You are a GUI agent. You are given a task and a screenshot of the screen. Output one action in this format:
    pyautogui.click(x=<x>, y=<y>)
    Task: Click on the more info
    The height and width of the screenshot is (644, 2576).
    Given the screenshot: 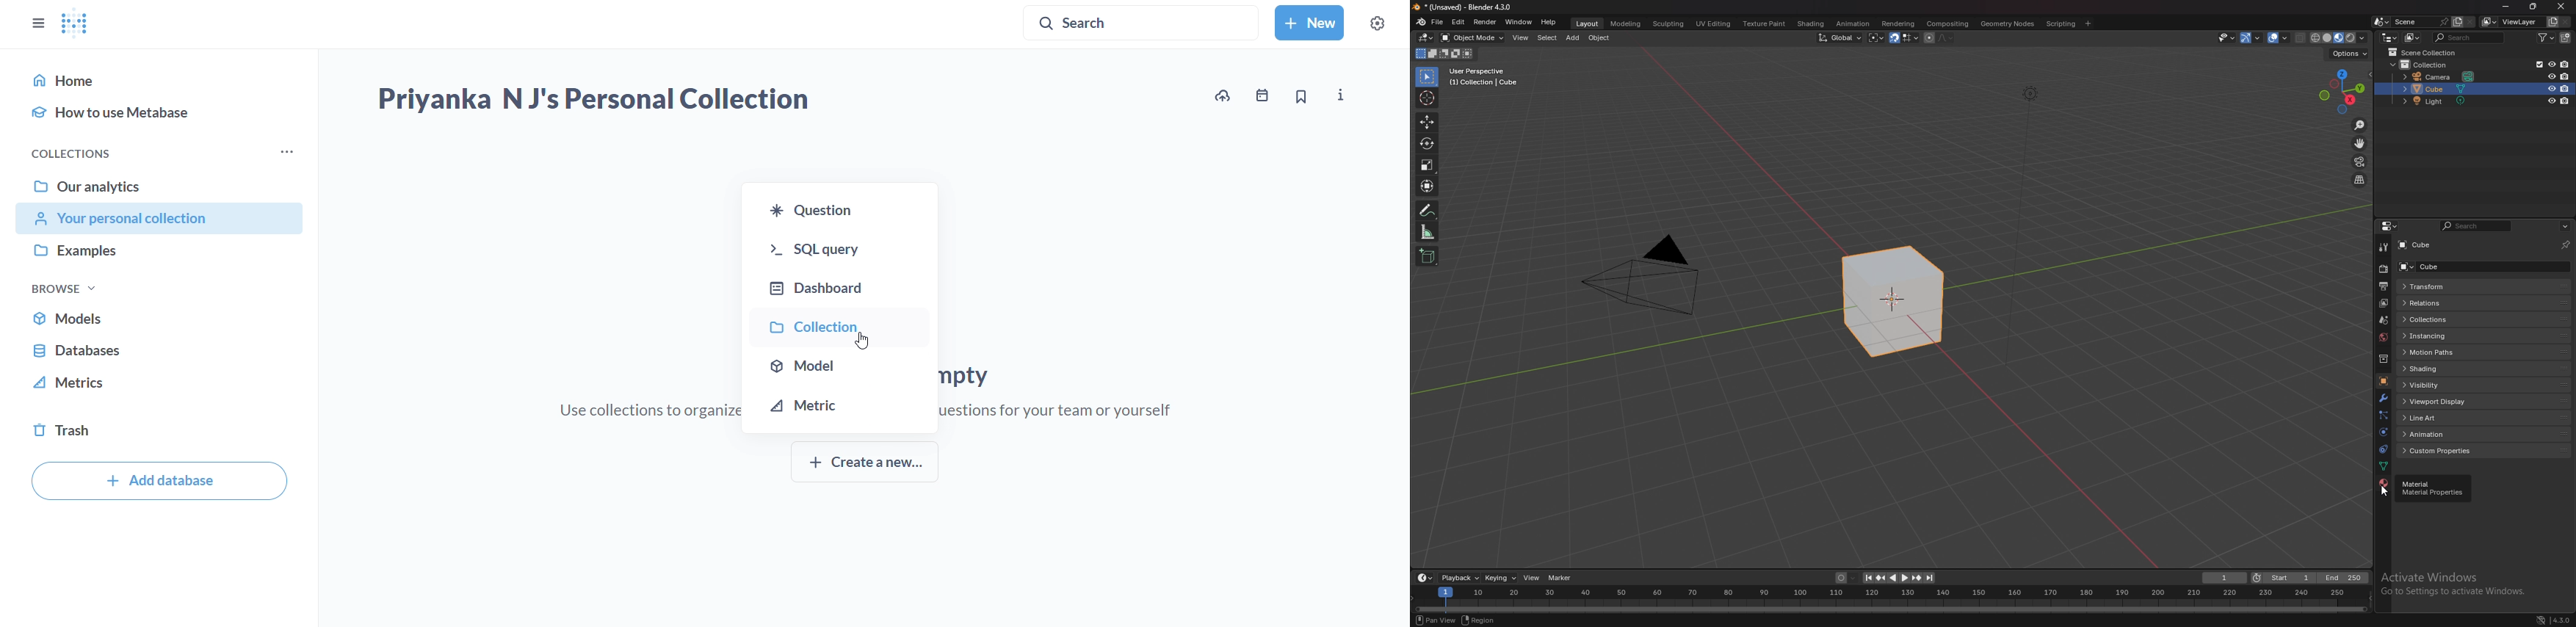 What is the action you would take?
    pyautogui.click(x=1340, y=96)
    